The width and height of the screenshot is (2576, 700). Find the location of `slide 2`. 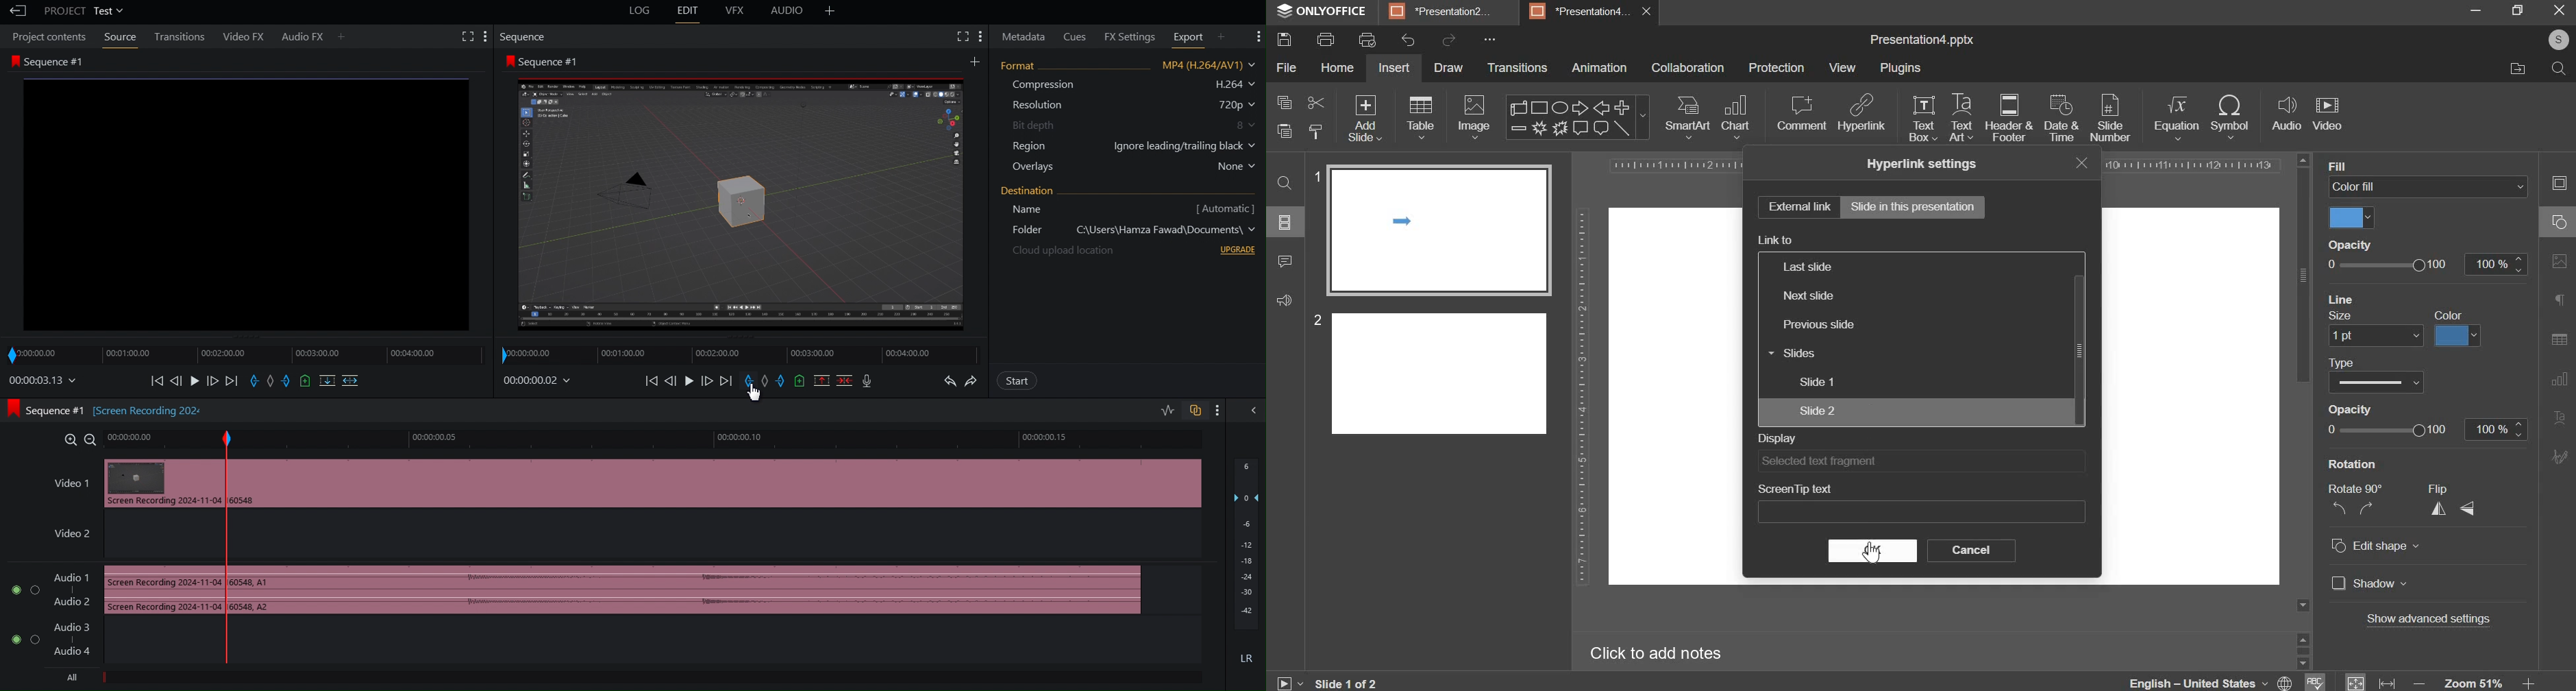

slide 2 is located at coordinates (1430, 371).